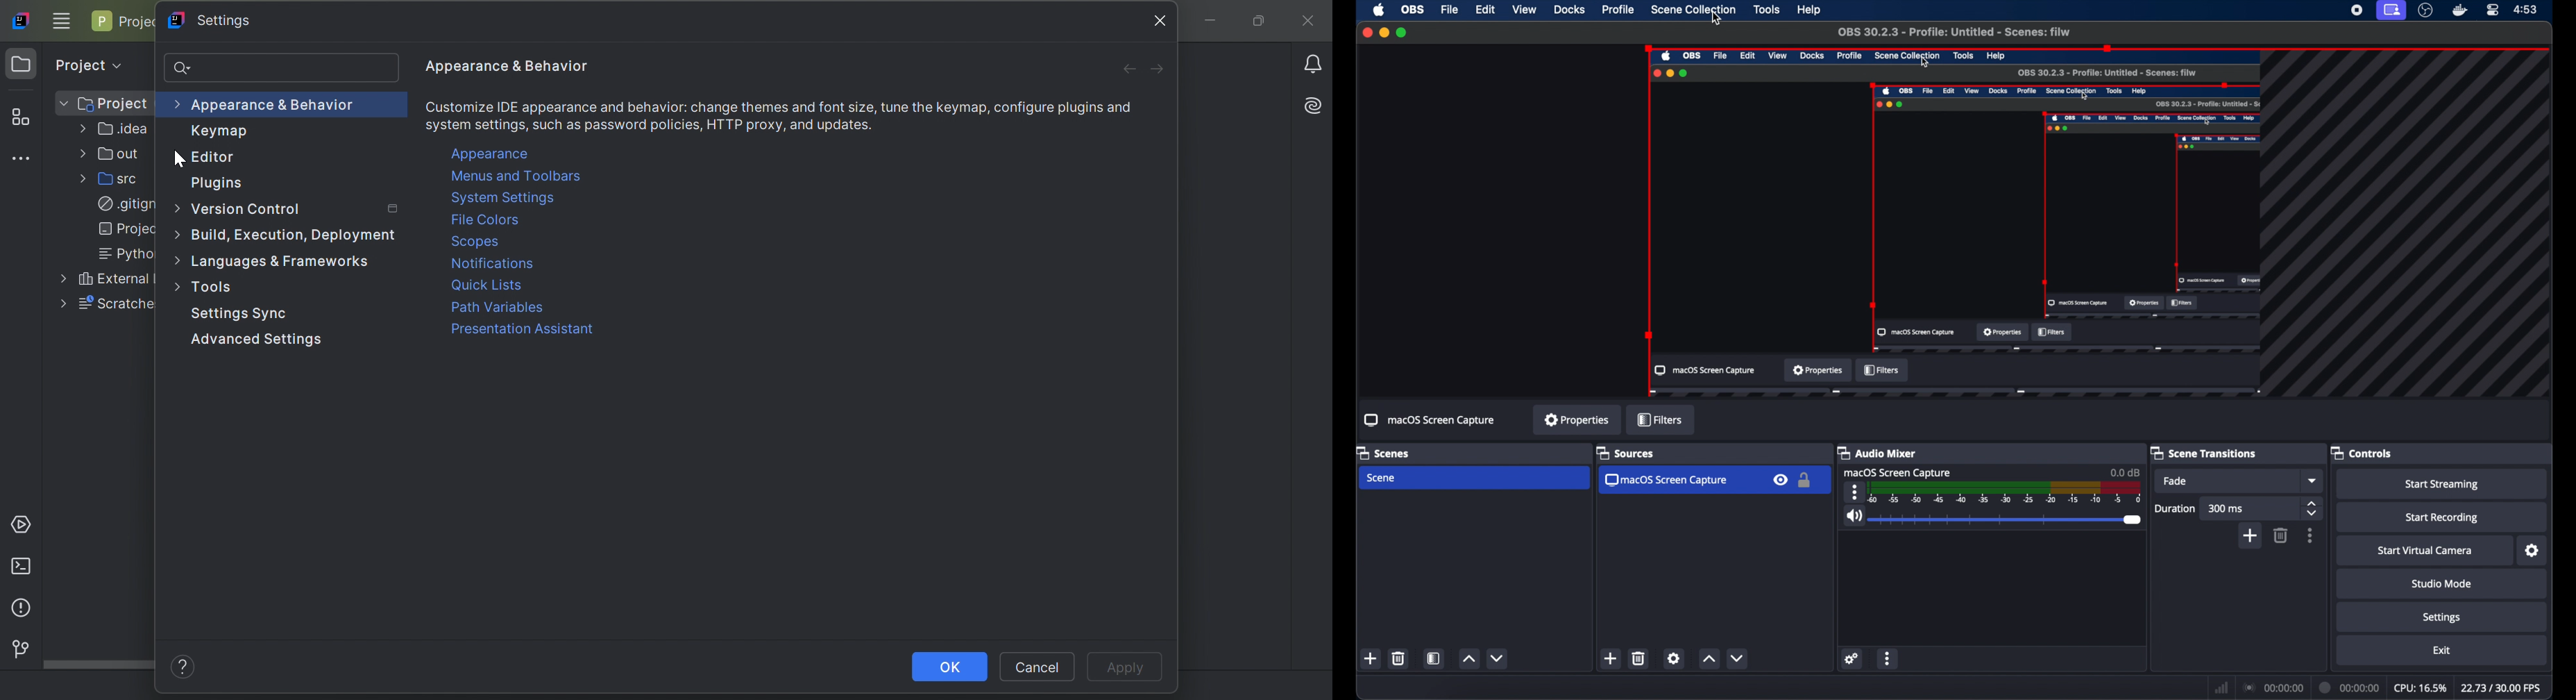 This screenshot has height=700, width=2576. What do you see at coordinates (2352, 685) in the screenshot?
I see `current time indicator` at bounding box center [2352, 685].